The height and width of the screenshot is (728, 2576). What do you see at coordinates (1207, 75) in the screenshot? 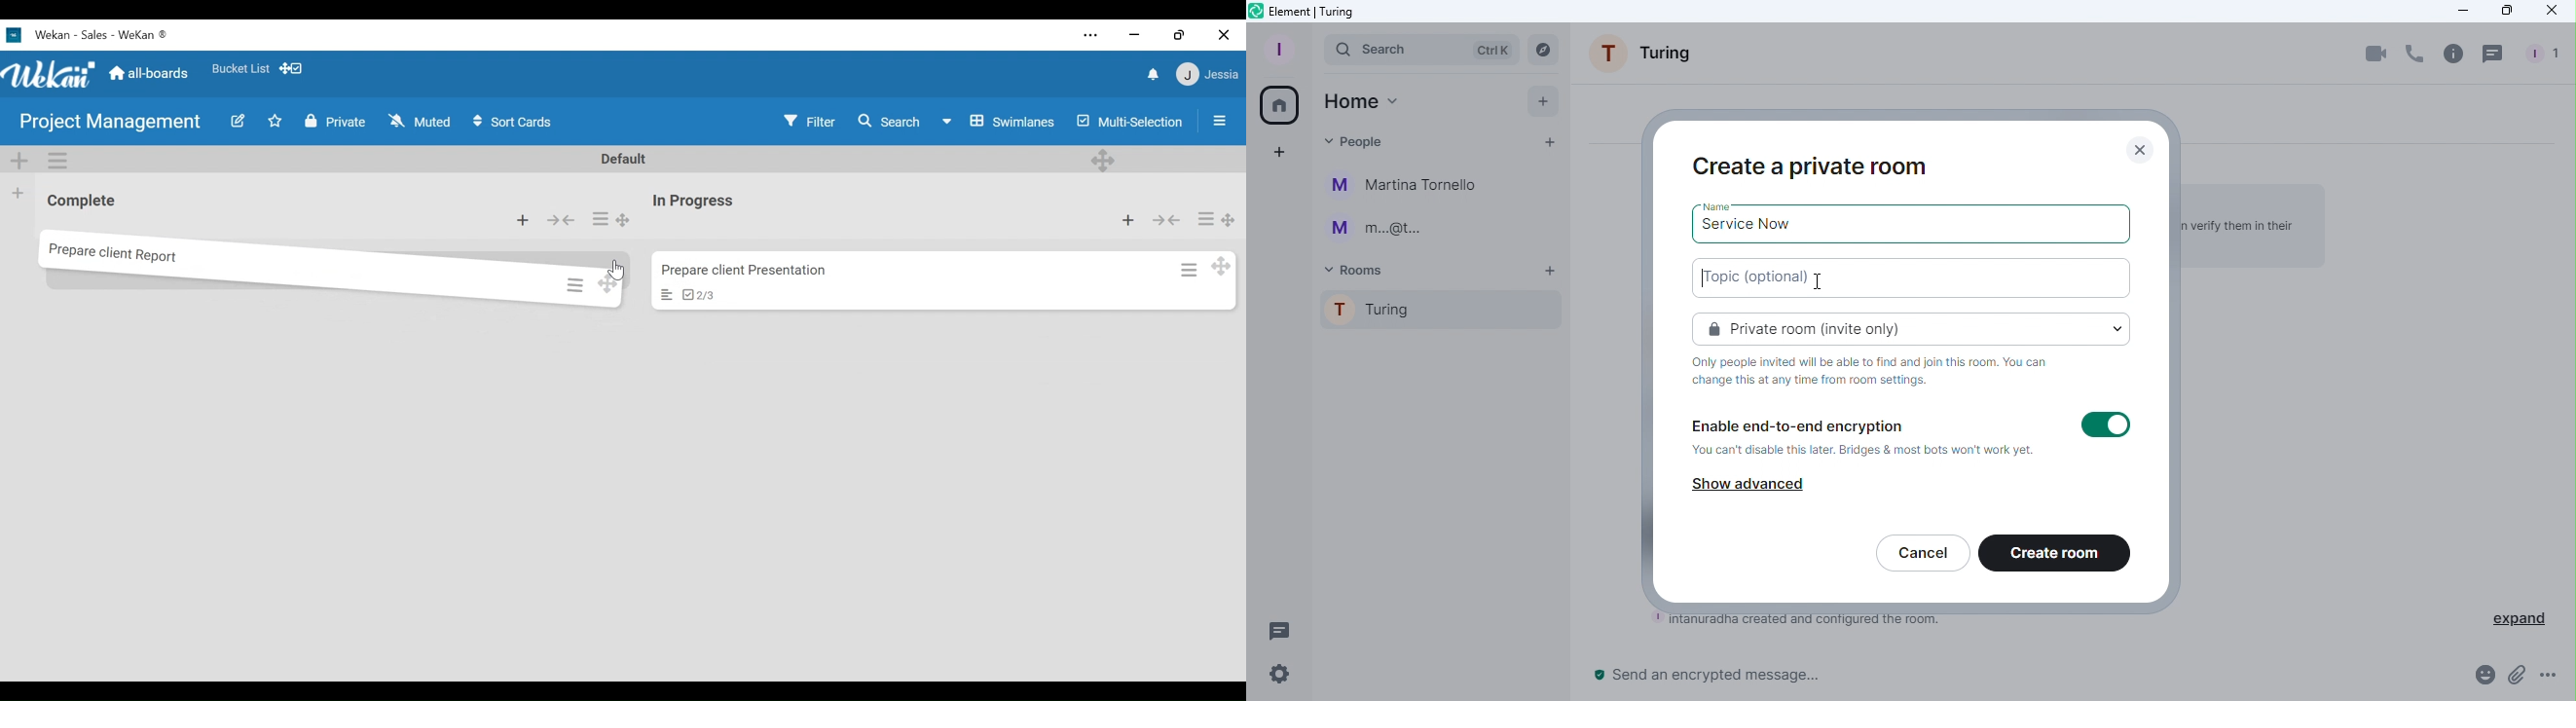
I see `jessie` at bounding box center [1207, 75].